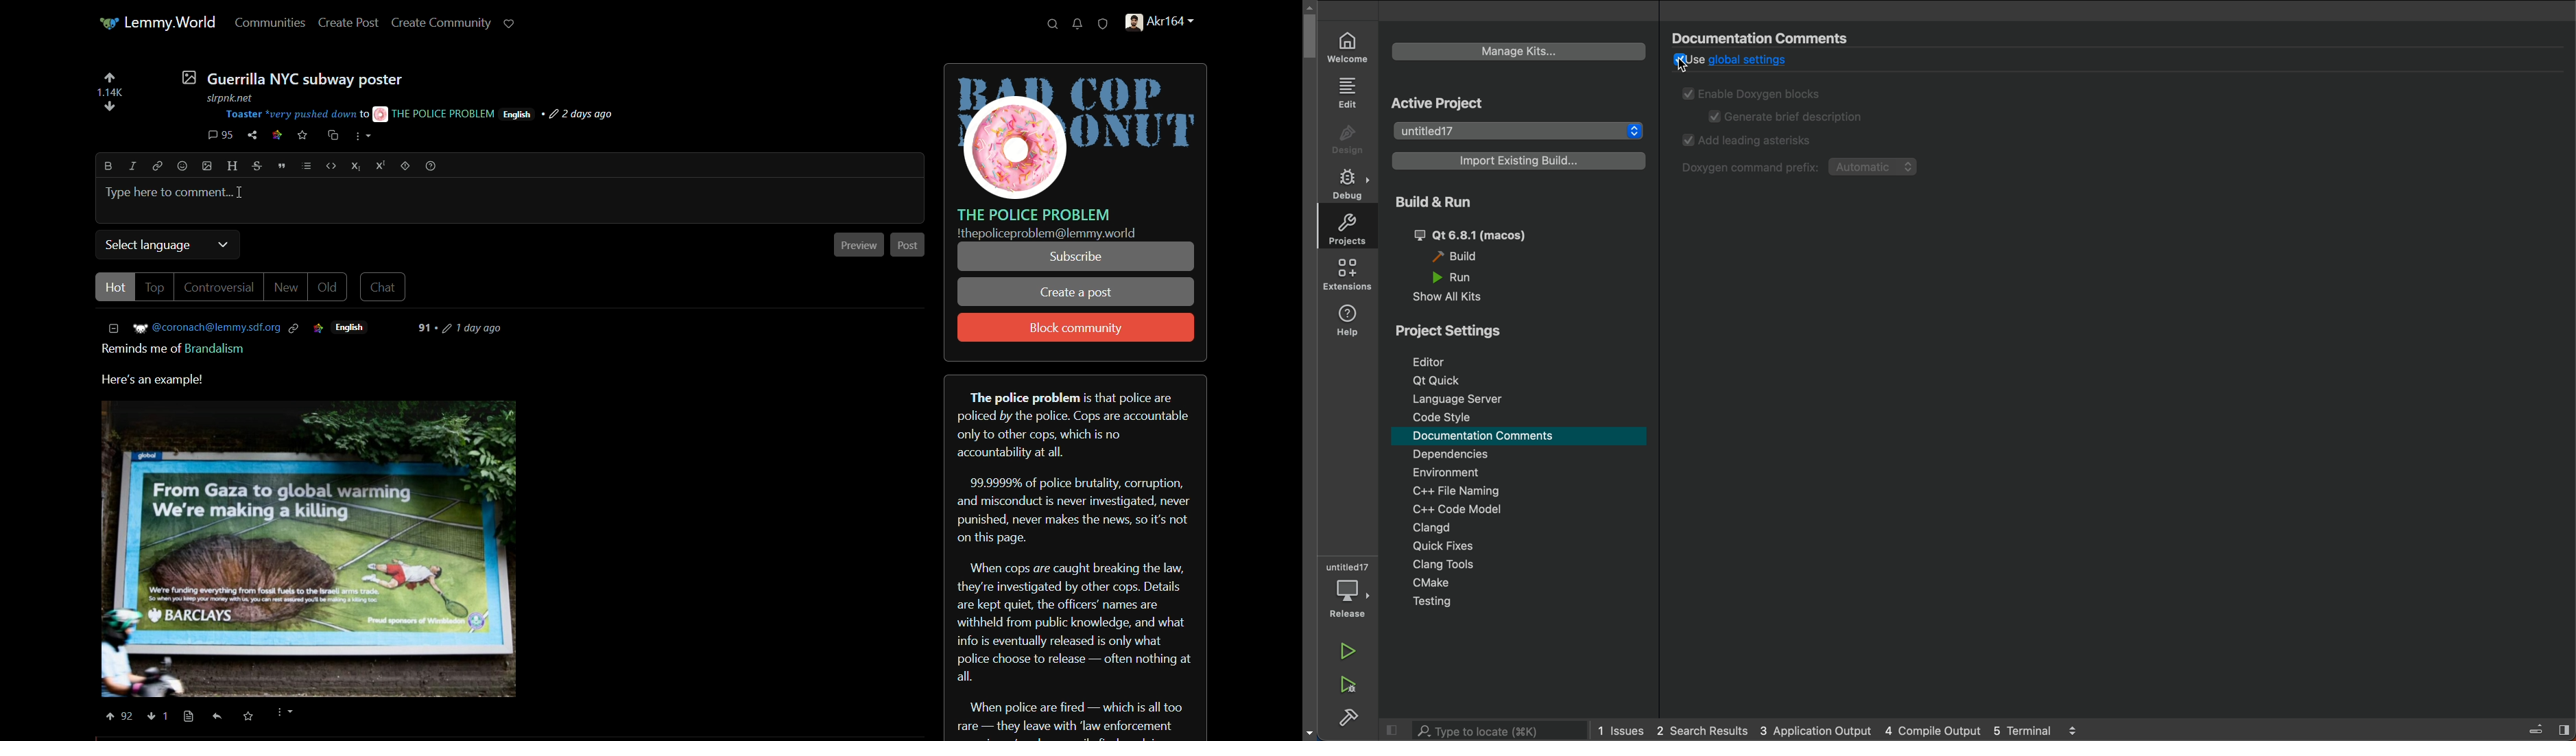 This screenshot has height=756, width=2576. What do you see at coordinates (1446, 471) in the screenshot?
I see `environment` at bounding box center [1446, 471].